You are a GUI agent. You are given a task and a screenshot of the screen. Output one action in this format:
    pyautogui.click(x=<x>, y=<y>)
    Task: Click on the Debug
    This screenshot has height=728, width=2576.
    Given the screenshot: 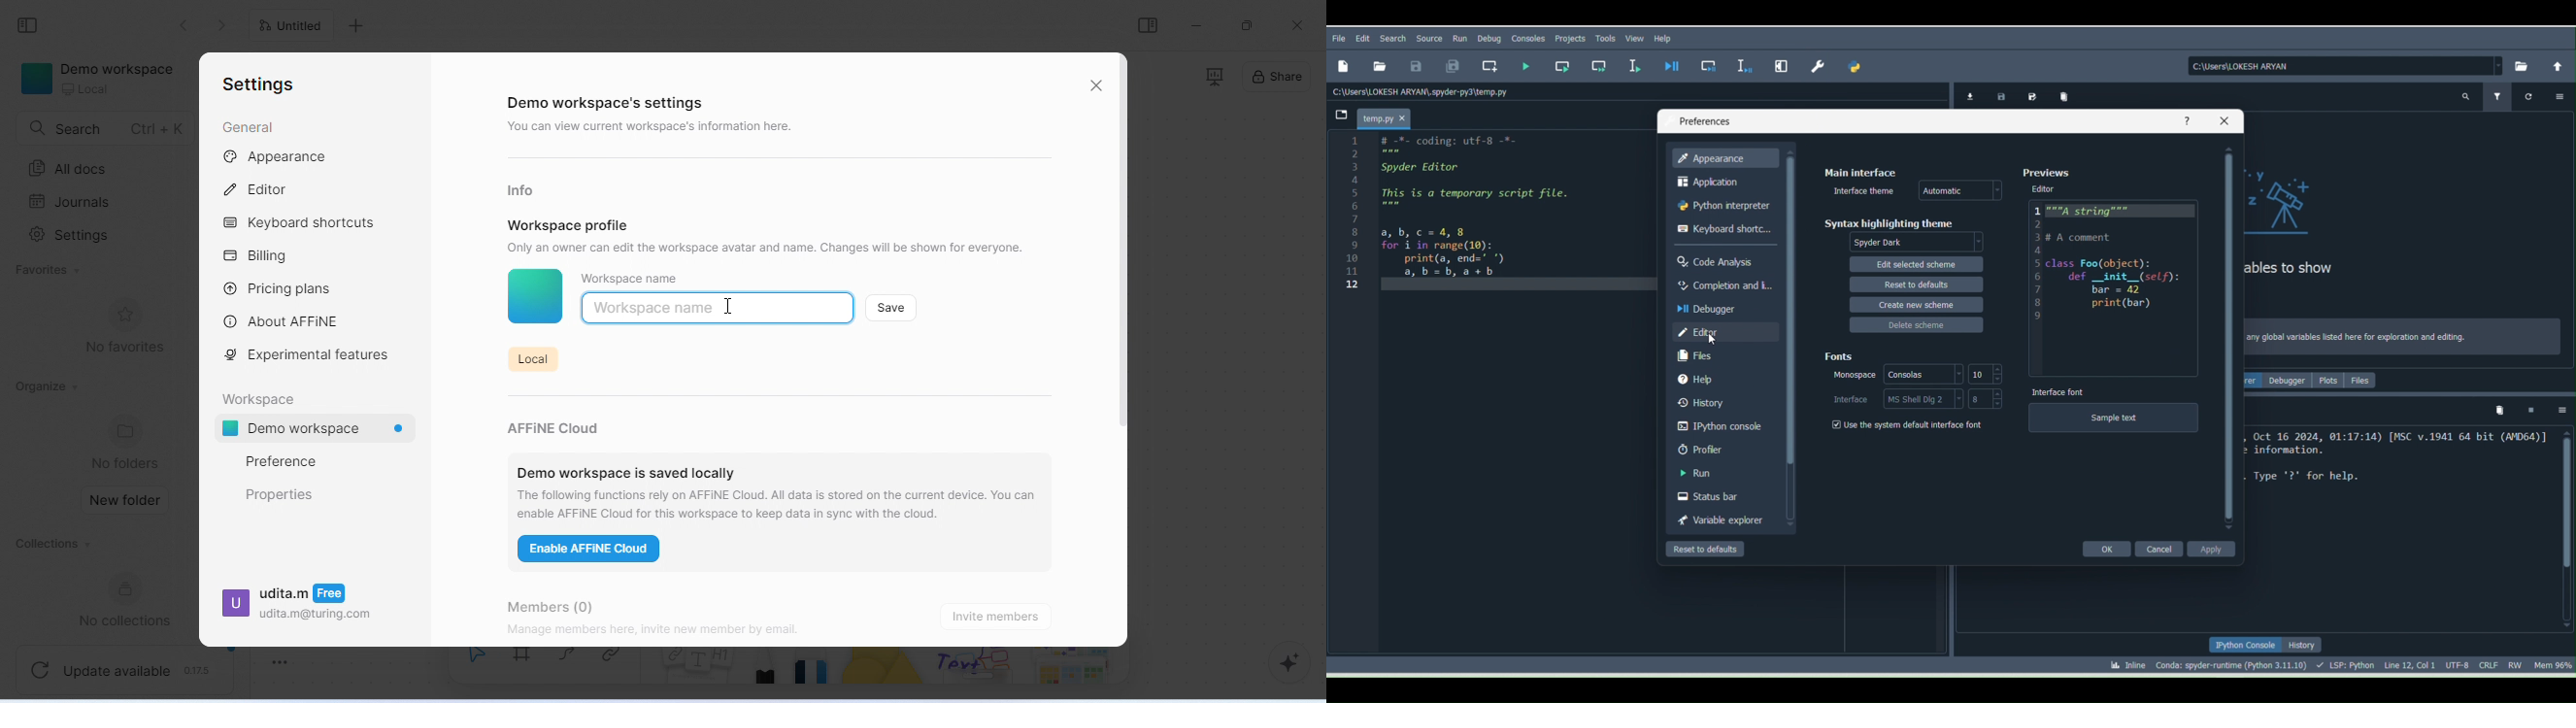 What is the action you would take?
    pyautogui.click(x=1489, y=38)
    